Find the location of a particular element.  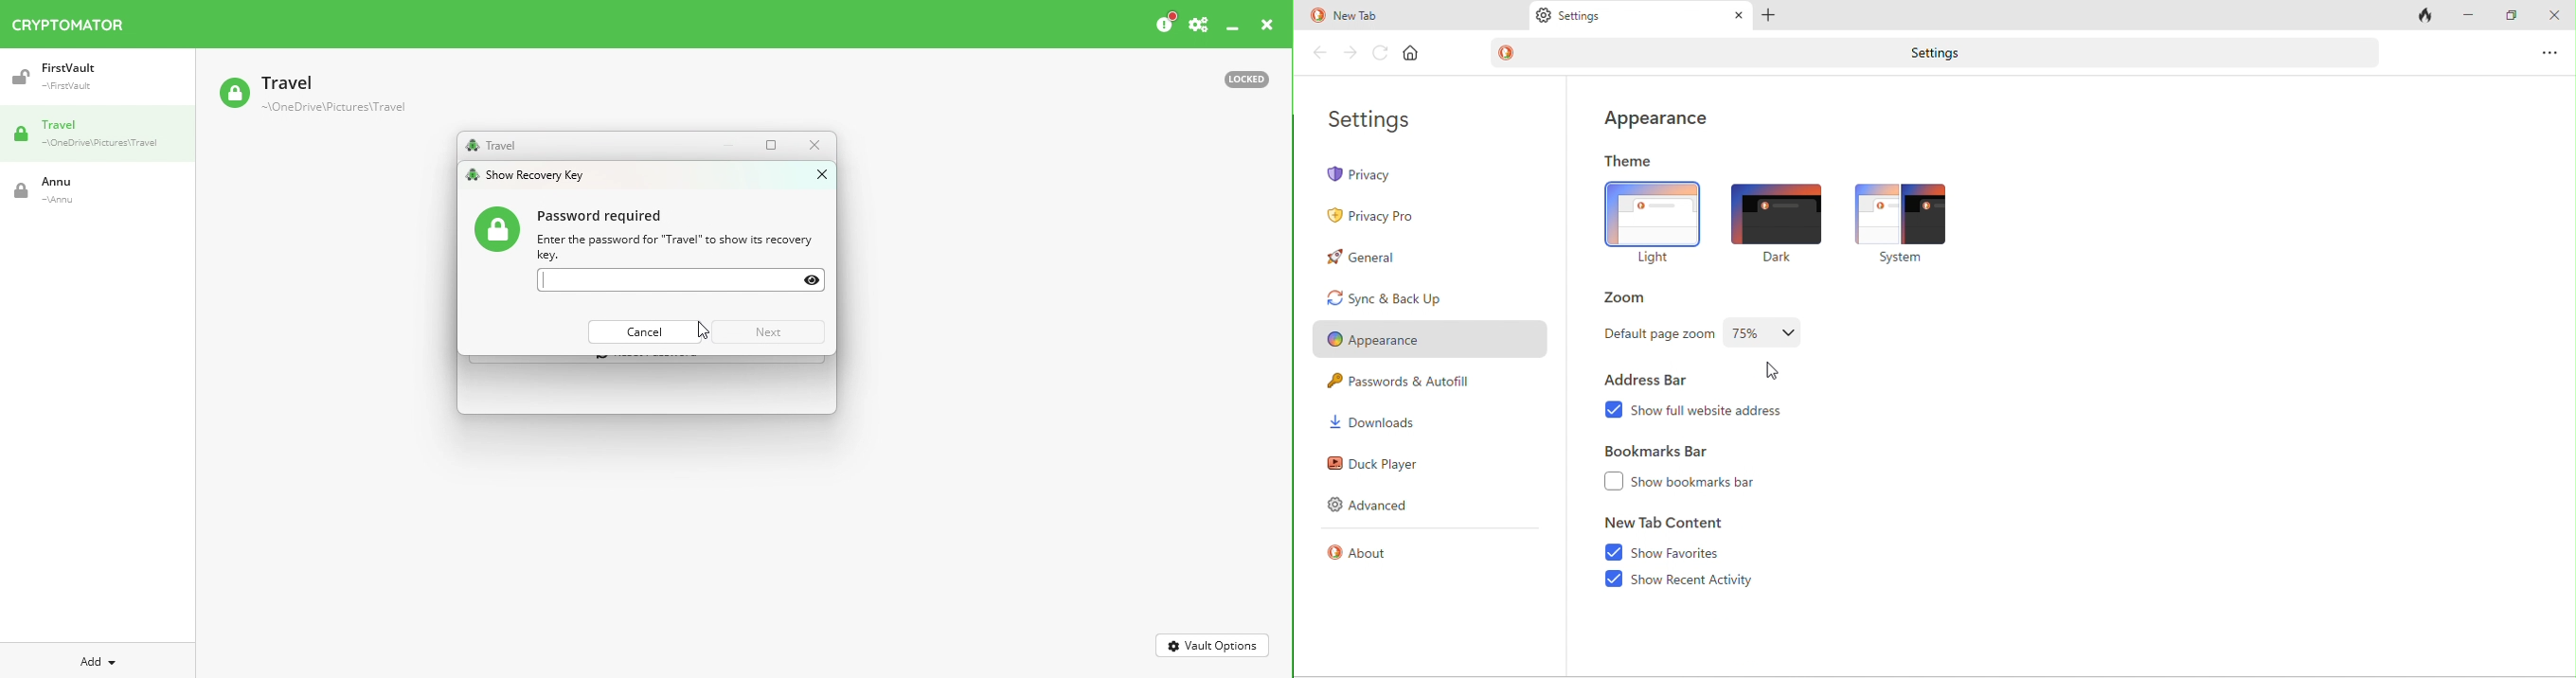

Enter password is located at coordinates (682, 280).